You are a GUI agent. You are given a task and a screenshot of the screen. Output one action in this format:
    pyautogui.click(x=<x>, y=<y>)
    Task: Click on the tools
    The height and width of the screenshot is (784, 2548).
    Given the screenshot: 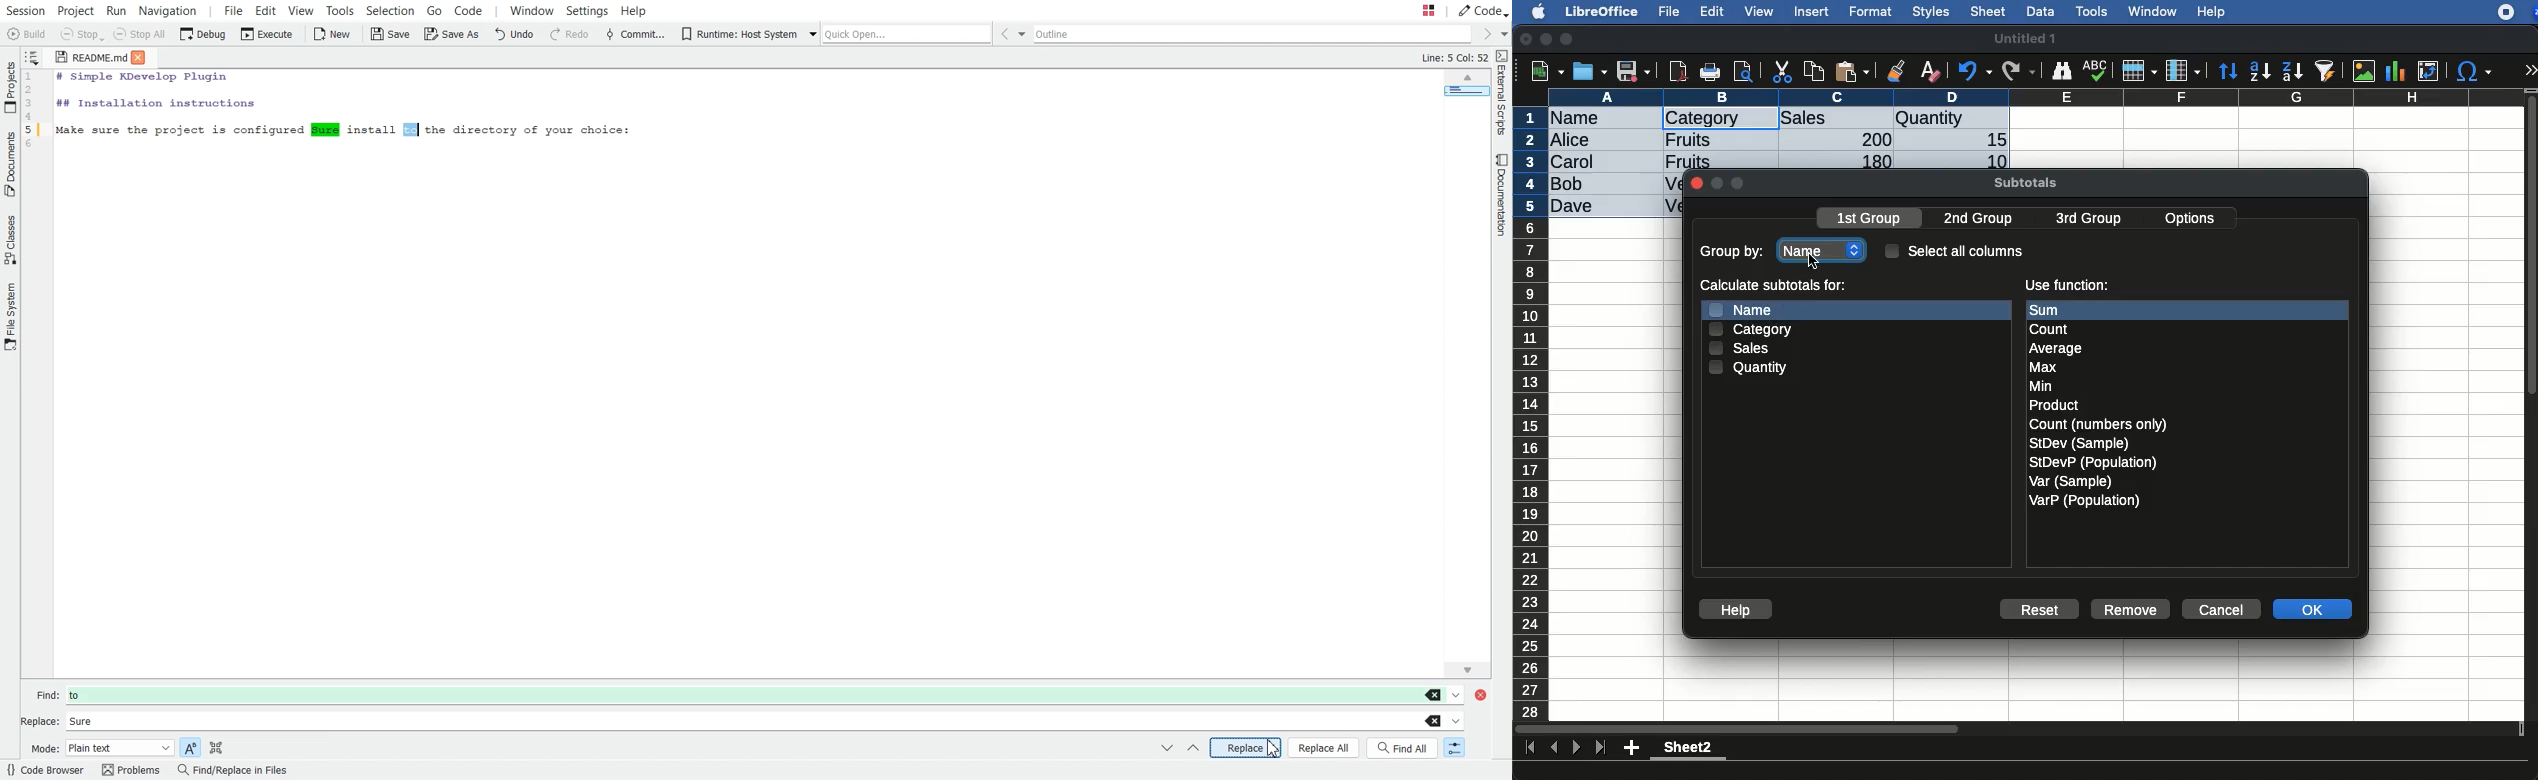 What is the action you would take?
    pyautogui.click(x=2093, y=11)
    